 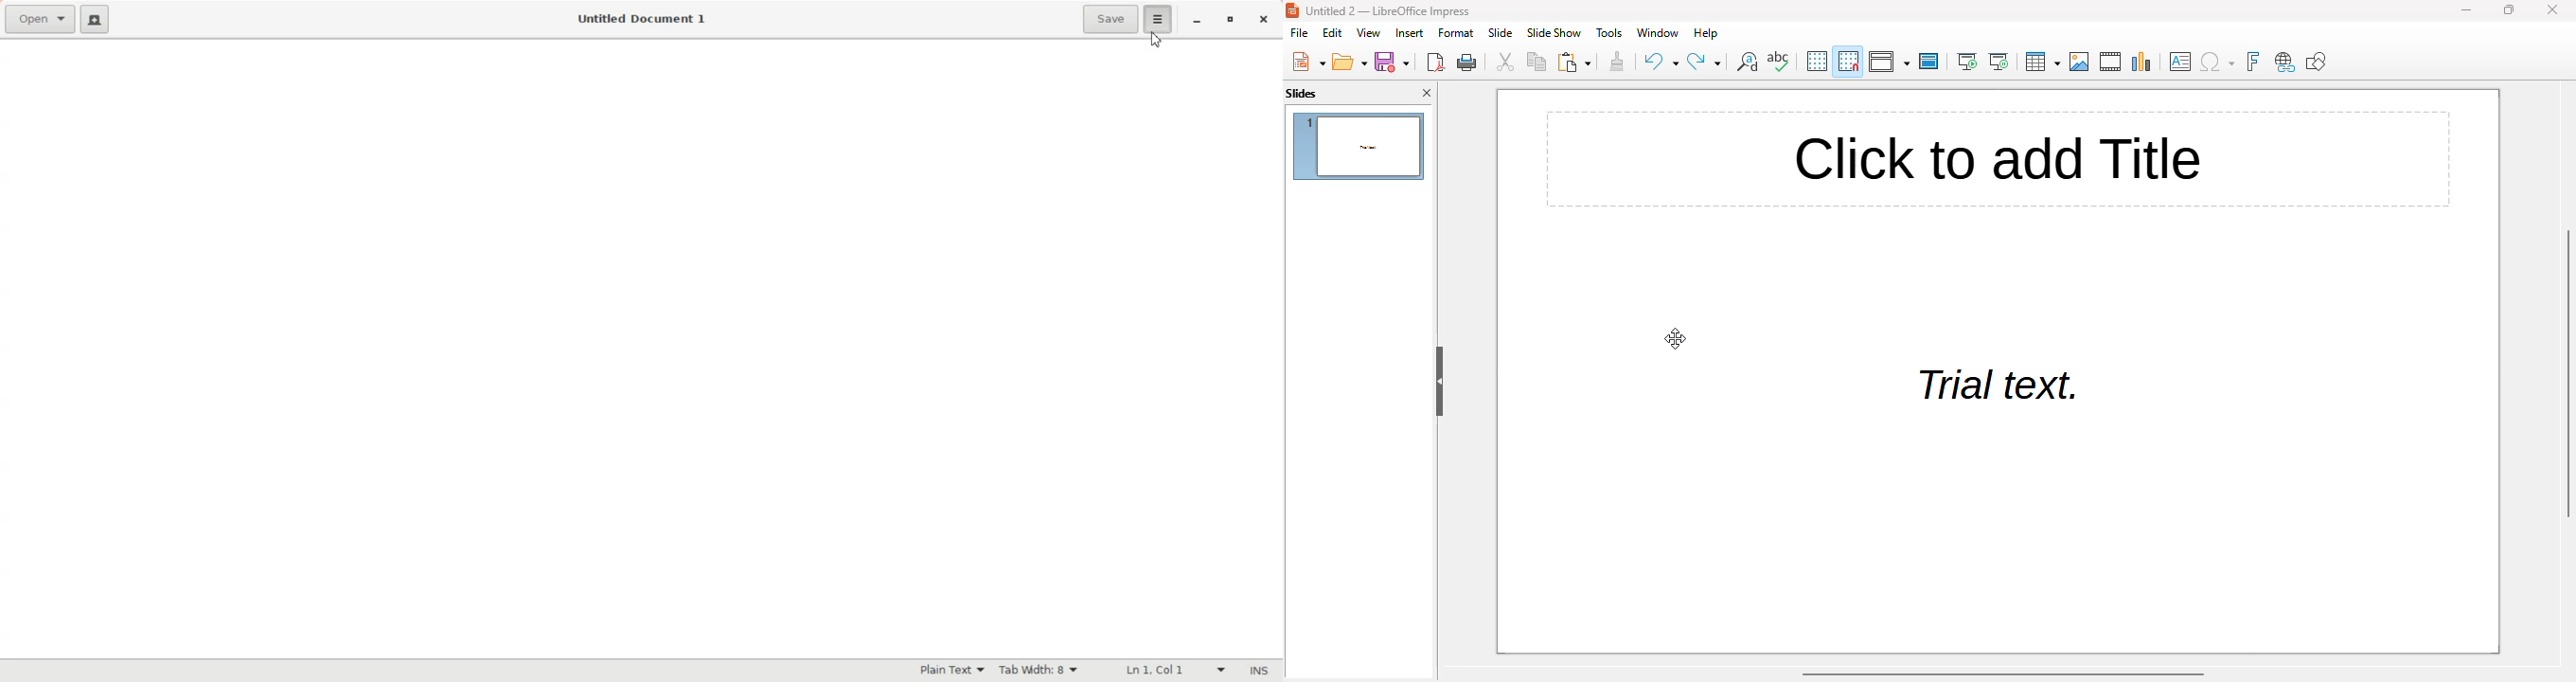 What do you see at coordinates (1967, 61) in the screenshot?
I see `start from first slide` at bounding box center [1967, 61].